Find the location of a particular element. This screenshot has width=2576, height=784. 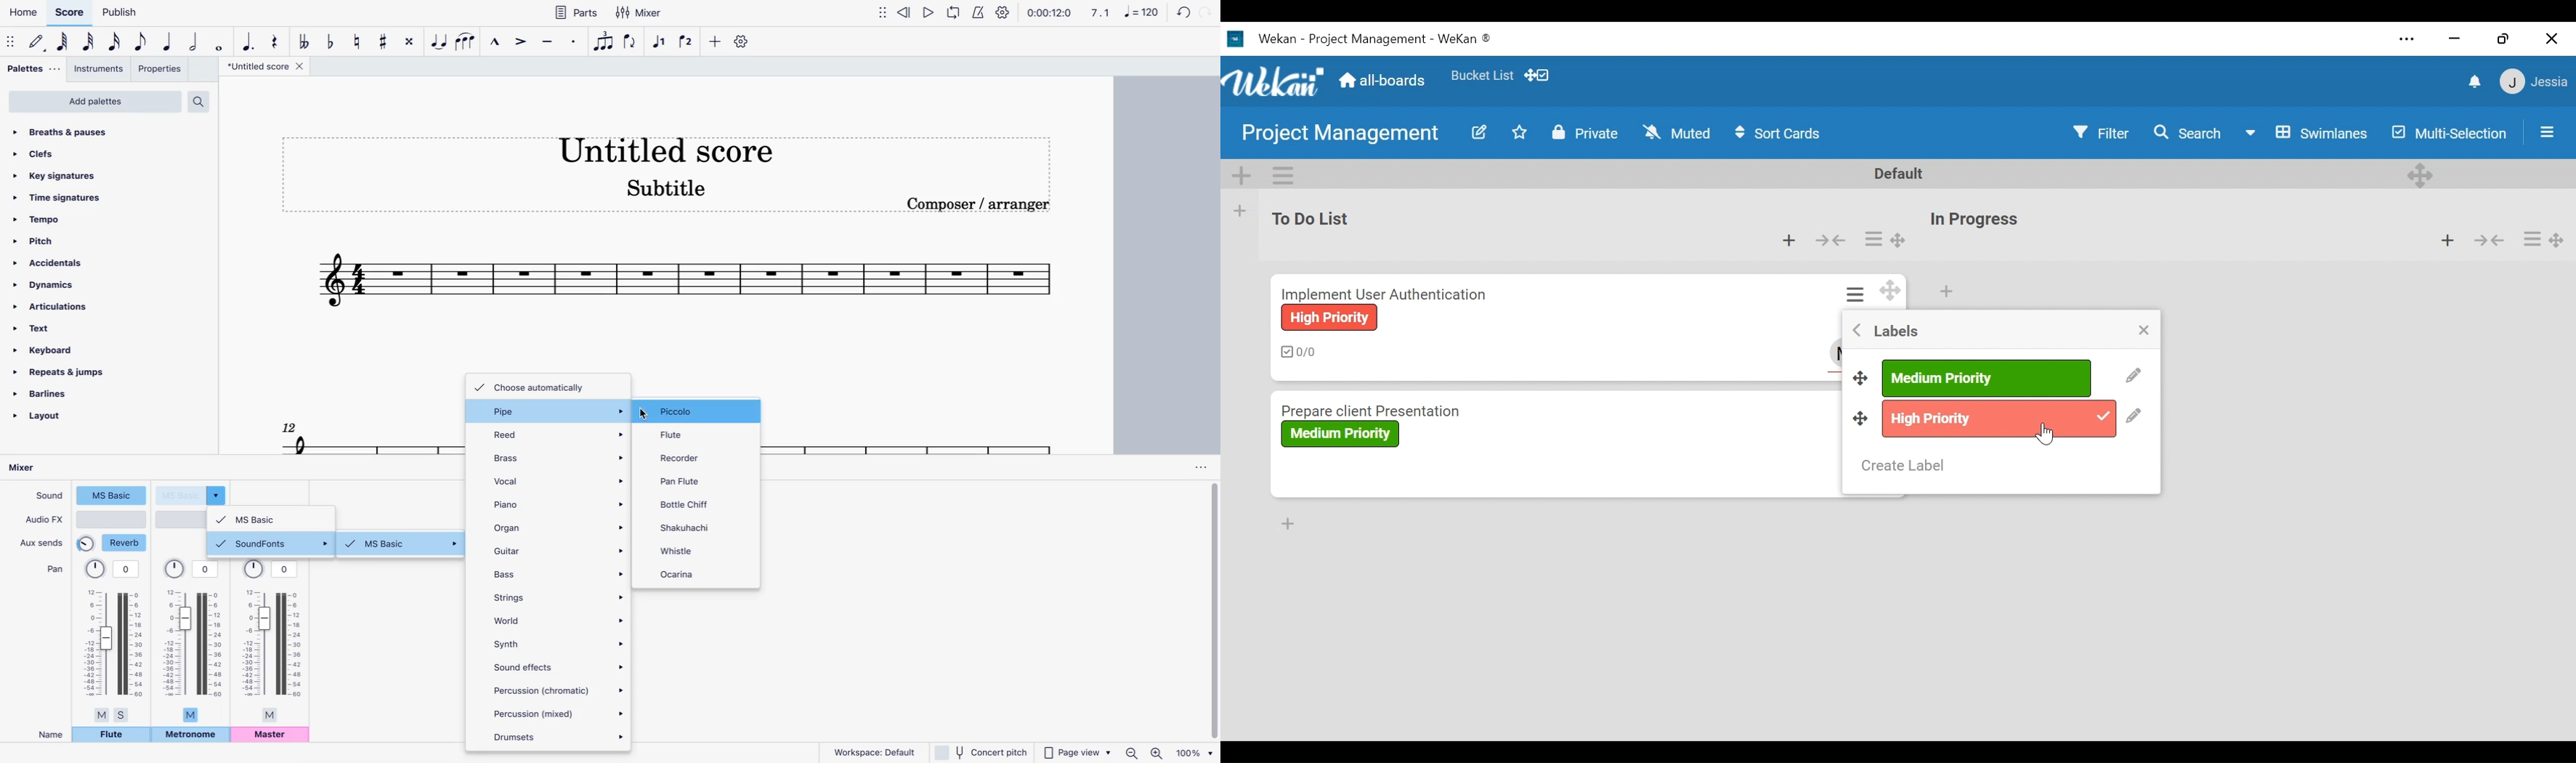

back is located at coordinates (1180, 12).